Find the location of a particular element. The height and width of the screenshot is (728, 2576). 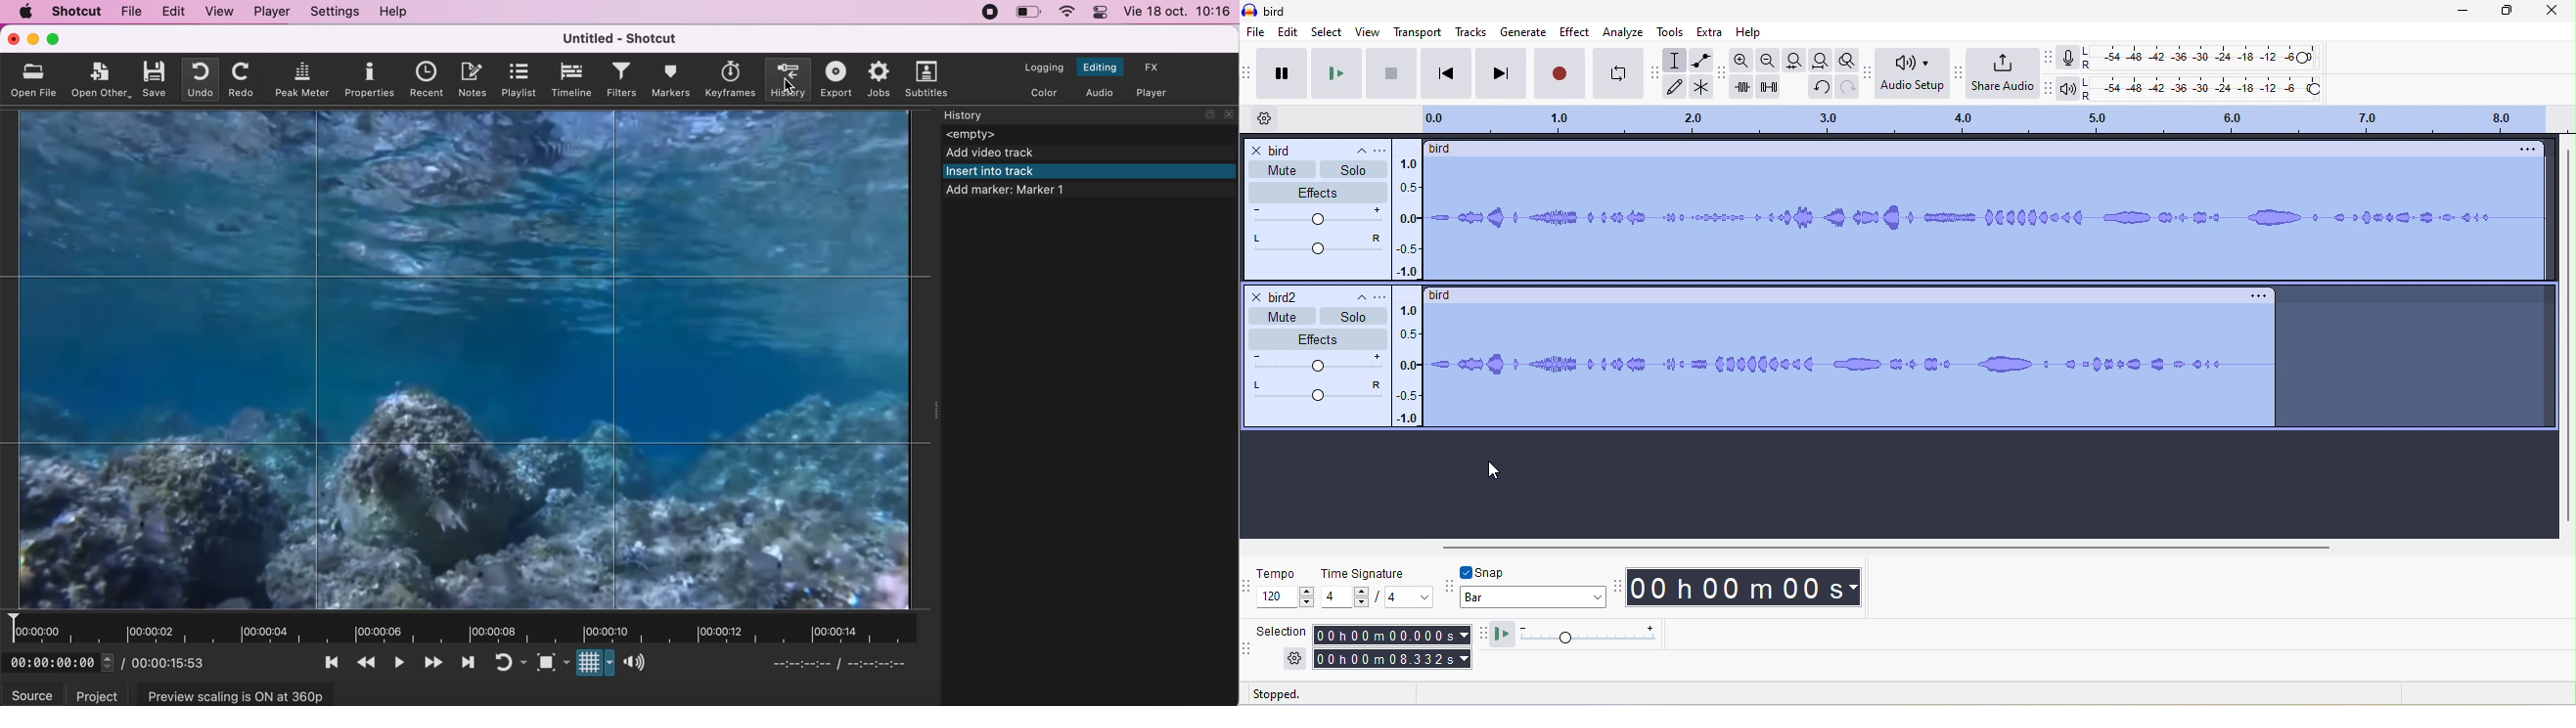

bird is located at coordinates (1274, 150).